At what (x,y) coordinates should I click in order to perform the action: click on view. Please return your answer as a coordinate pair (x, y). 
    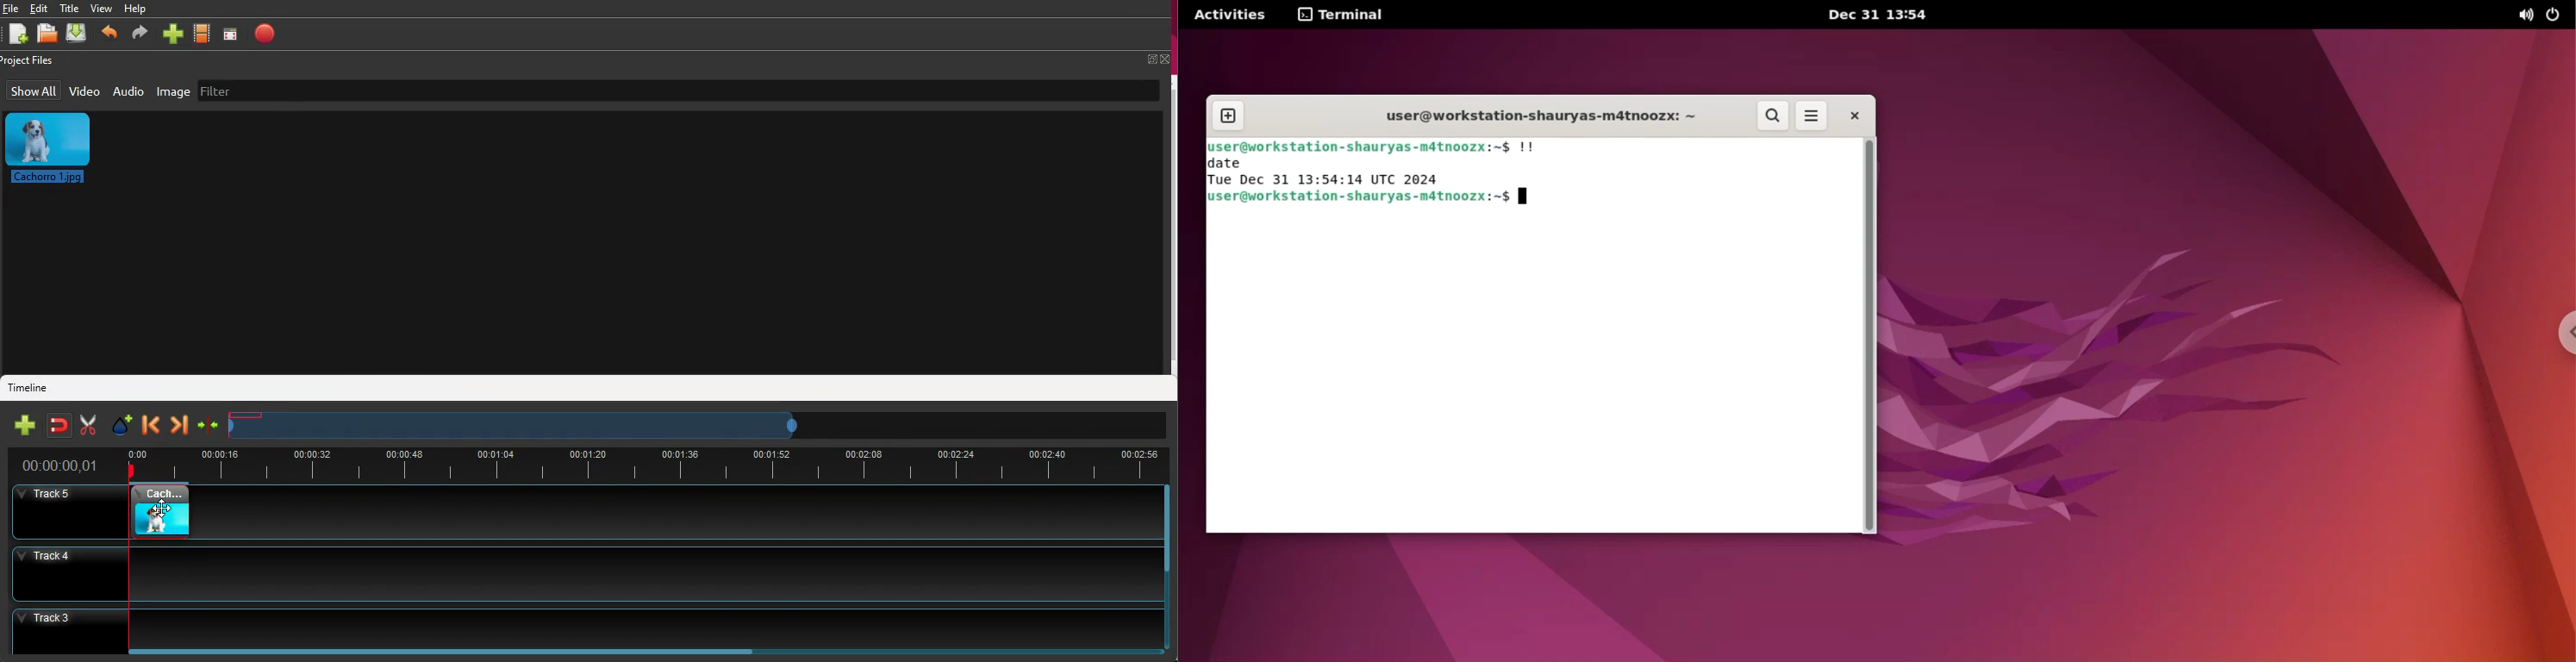
    Looking at the image, I should click on (103, 9).